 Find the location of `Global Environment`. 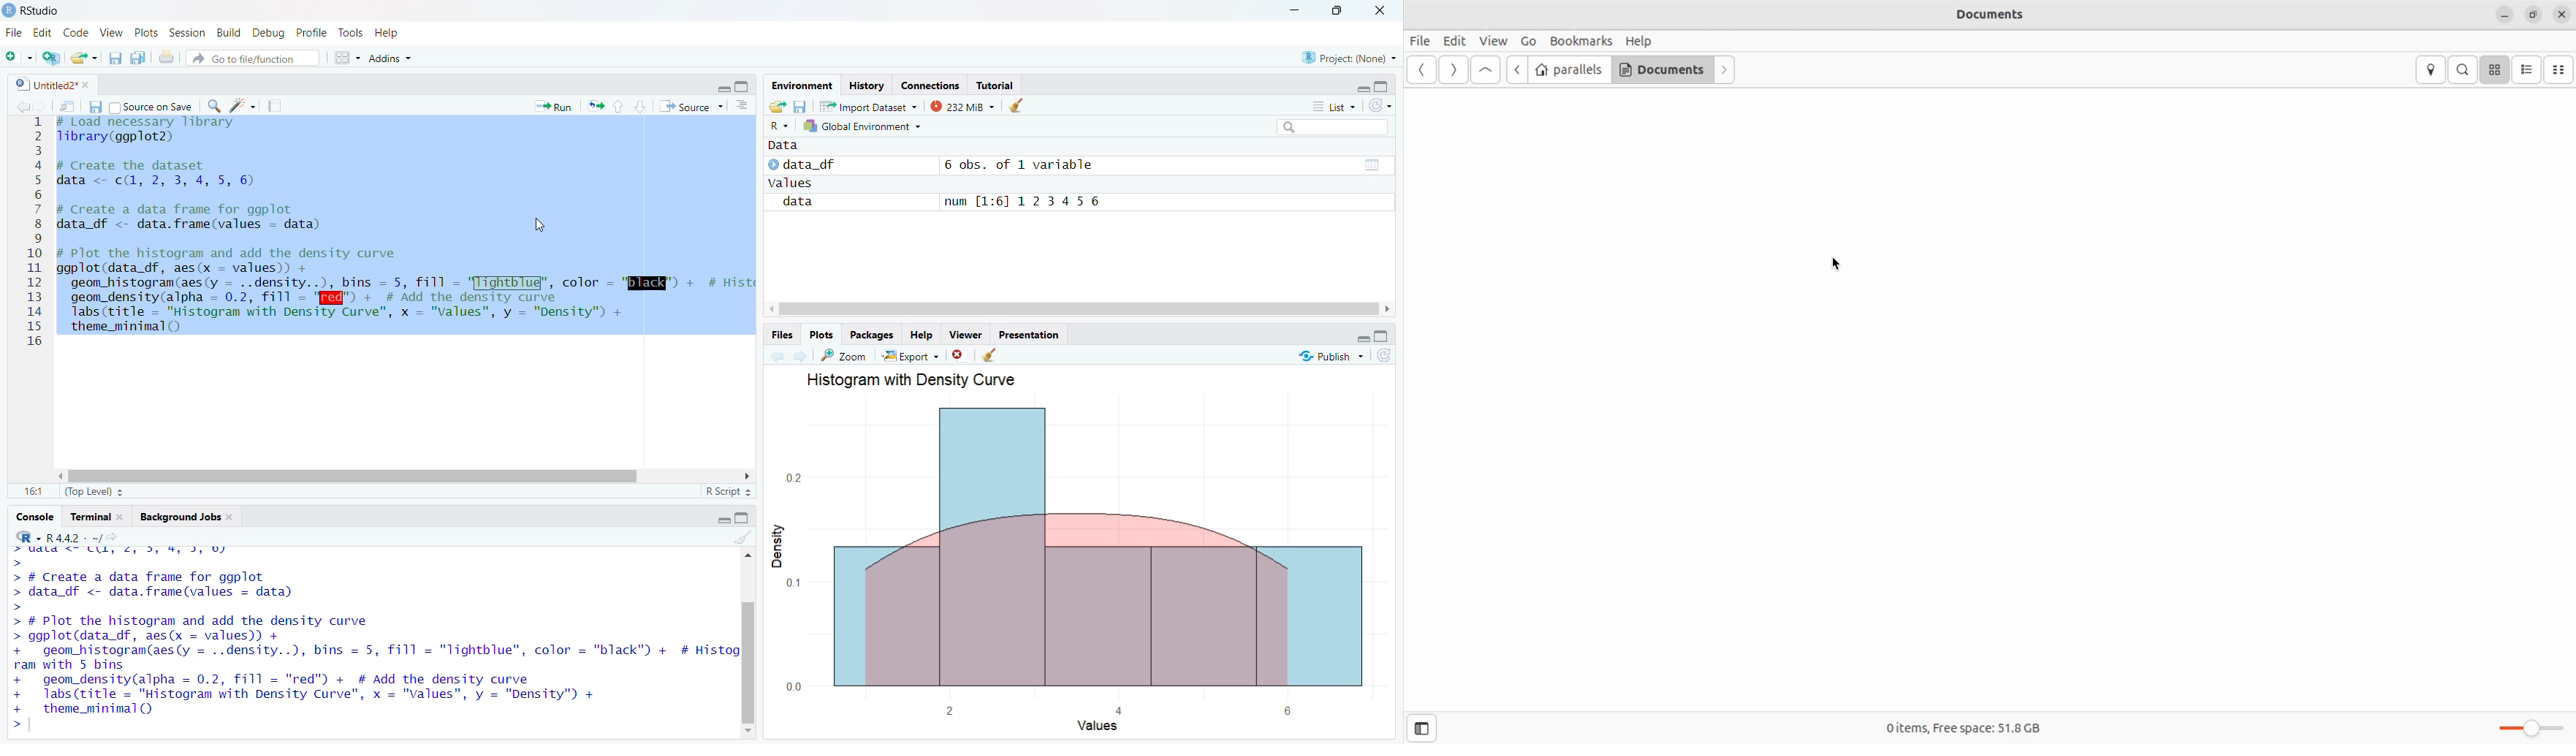

Global Environment is located at coordinates (862, 126).